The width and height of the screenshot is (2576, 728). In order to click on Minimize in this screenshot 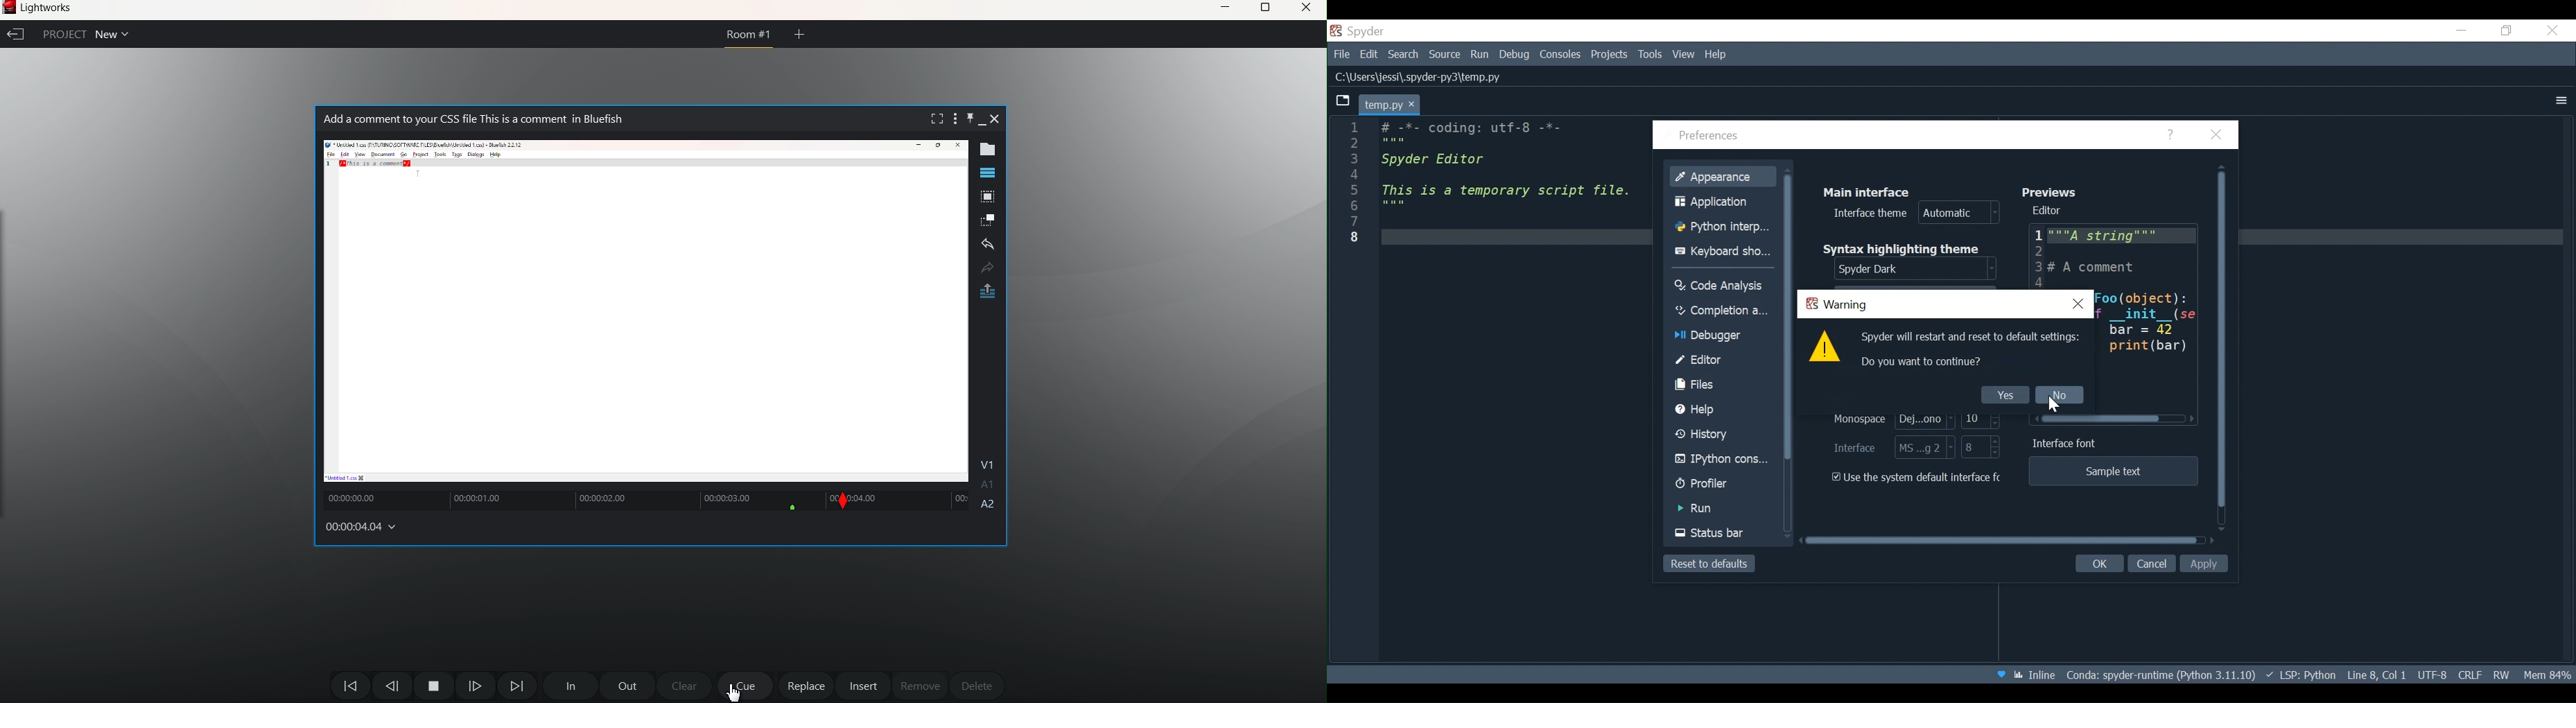, I will do `click(2463, 30)`.